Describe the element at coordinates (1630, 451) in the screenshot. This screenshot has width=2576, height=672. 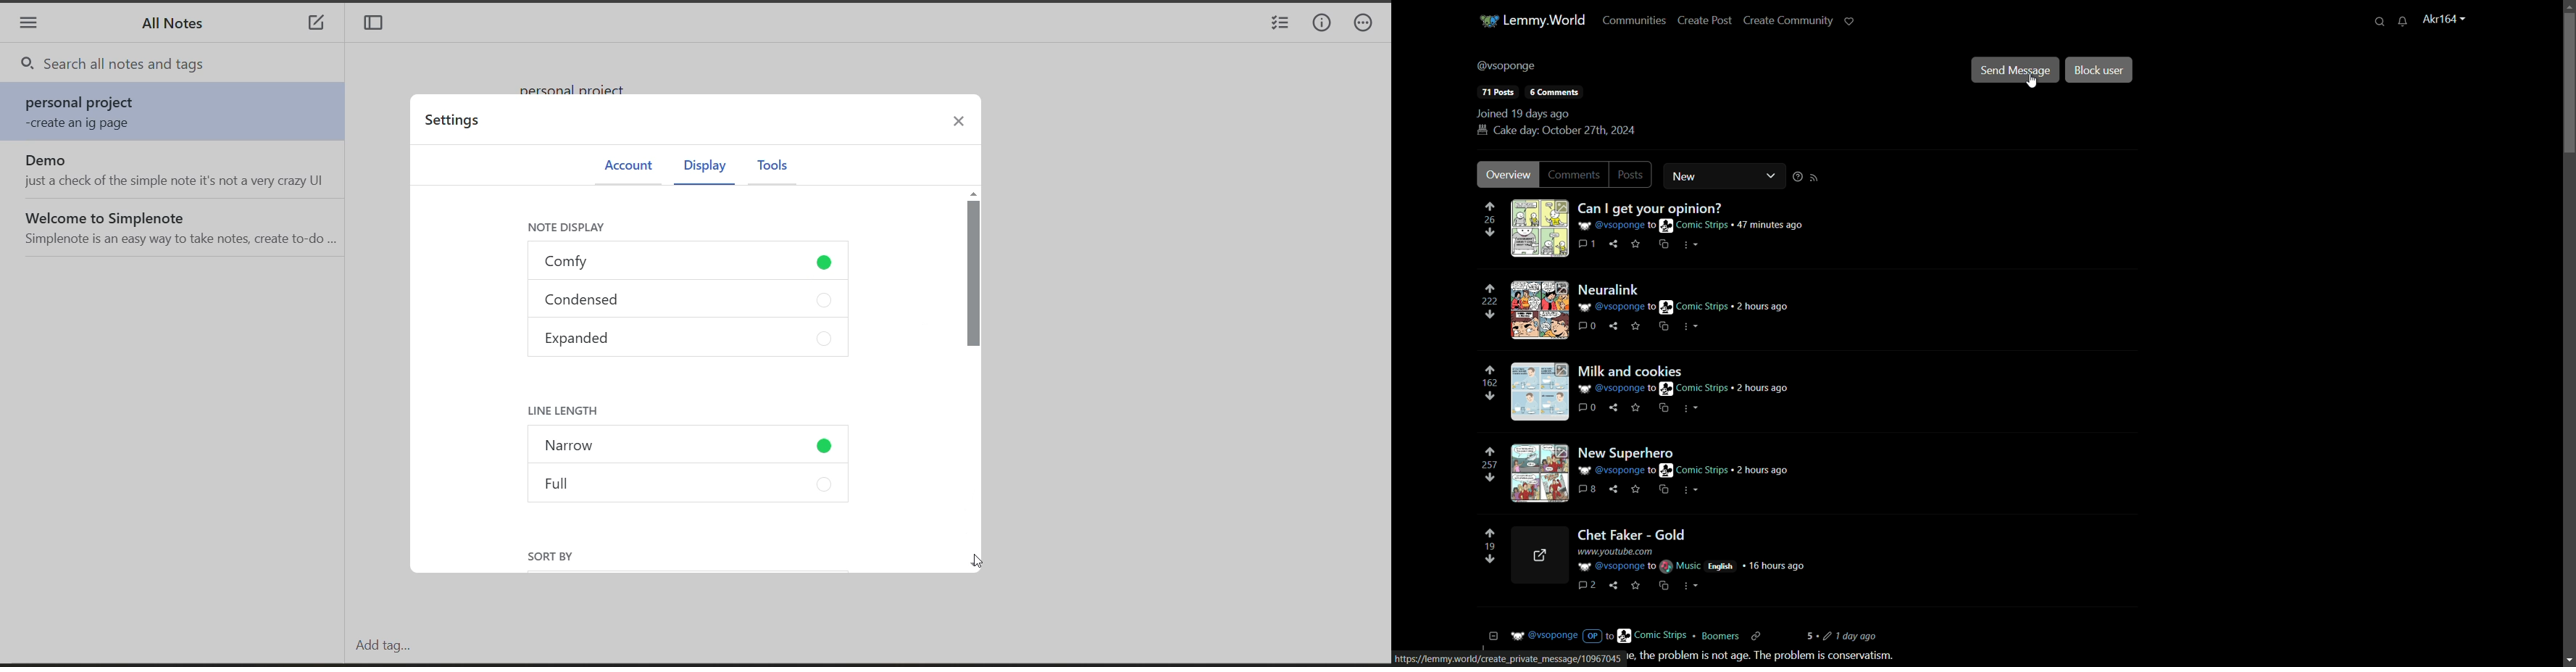
I see `post-4` at that location.